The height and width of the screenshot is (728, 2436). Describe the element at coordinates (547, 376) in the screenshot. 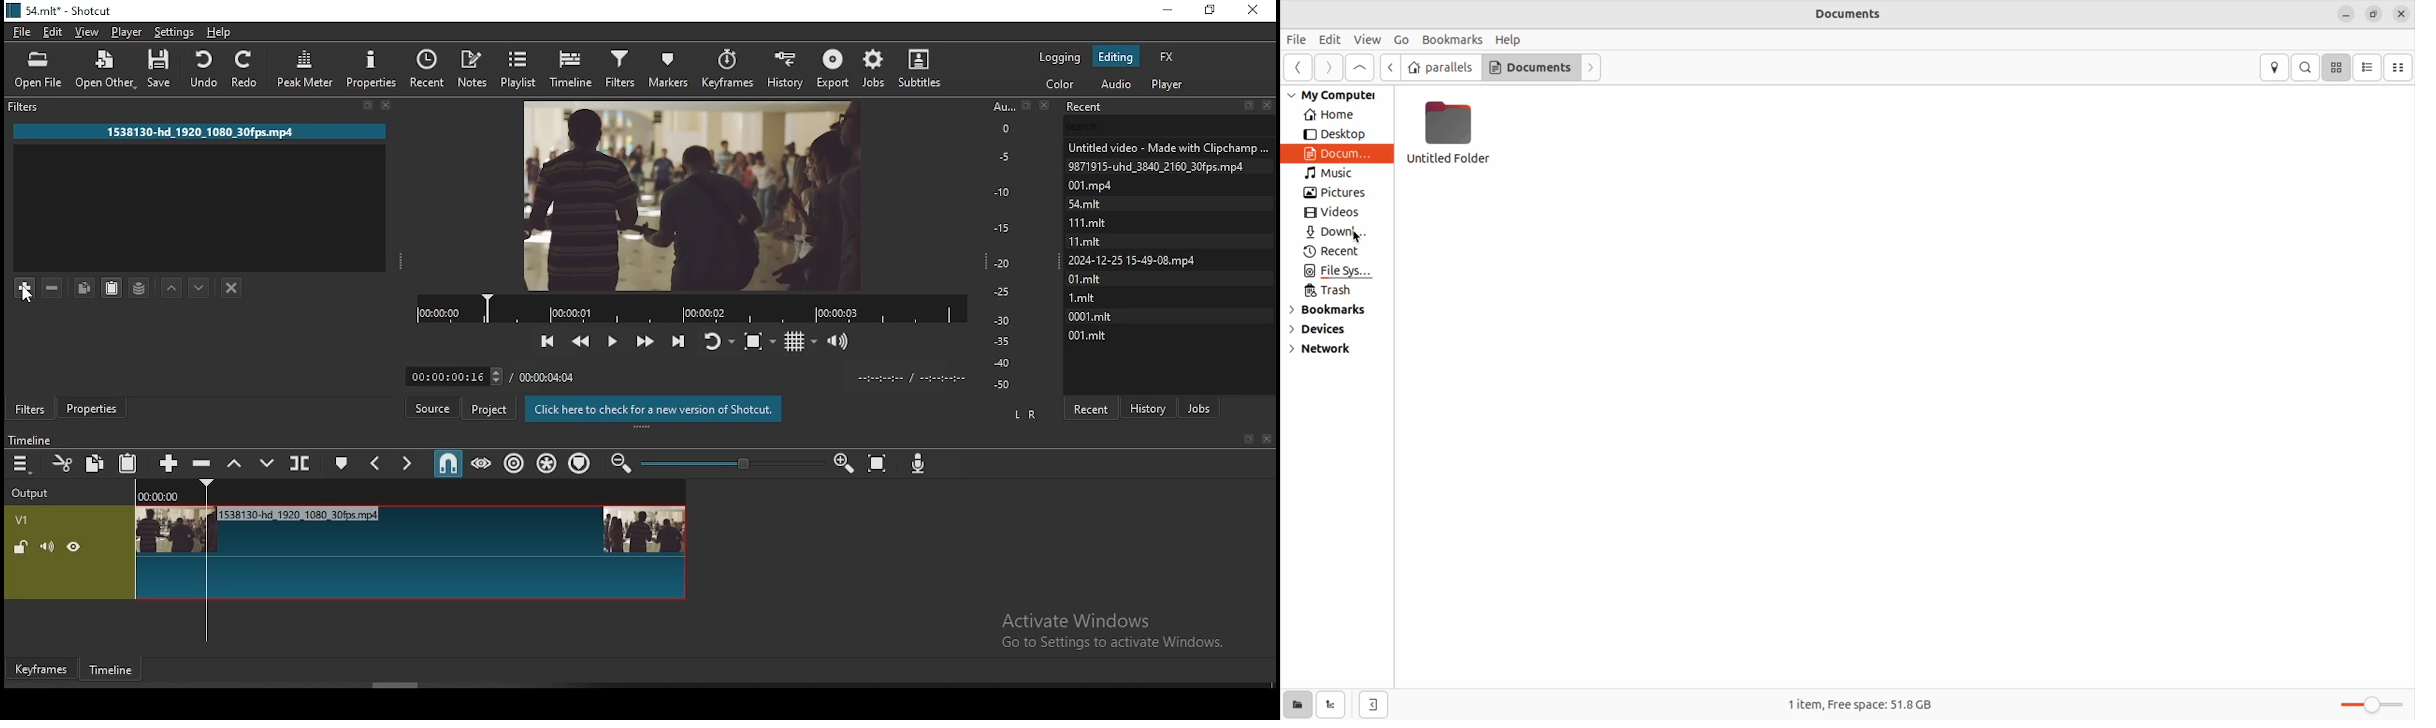

I see `total time` at that location.